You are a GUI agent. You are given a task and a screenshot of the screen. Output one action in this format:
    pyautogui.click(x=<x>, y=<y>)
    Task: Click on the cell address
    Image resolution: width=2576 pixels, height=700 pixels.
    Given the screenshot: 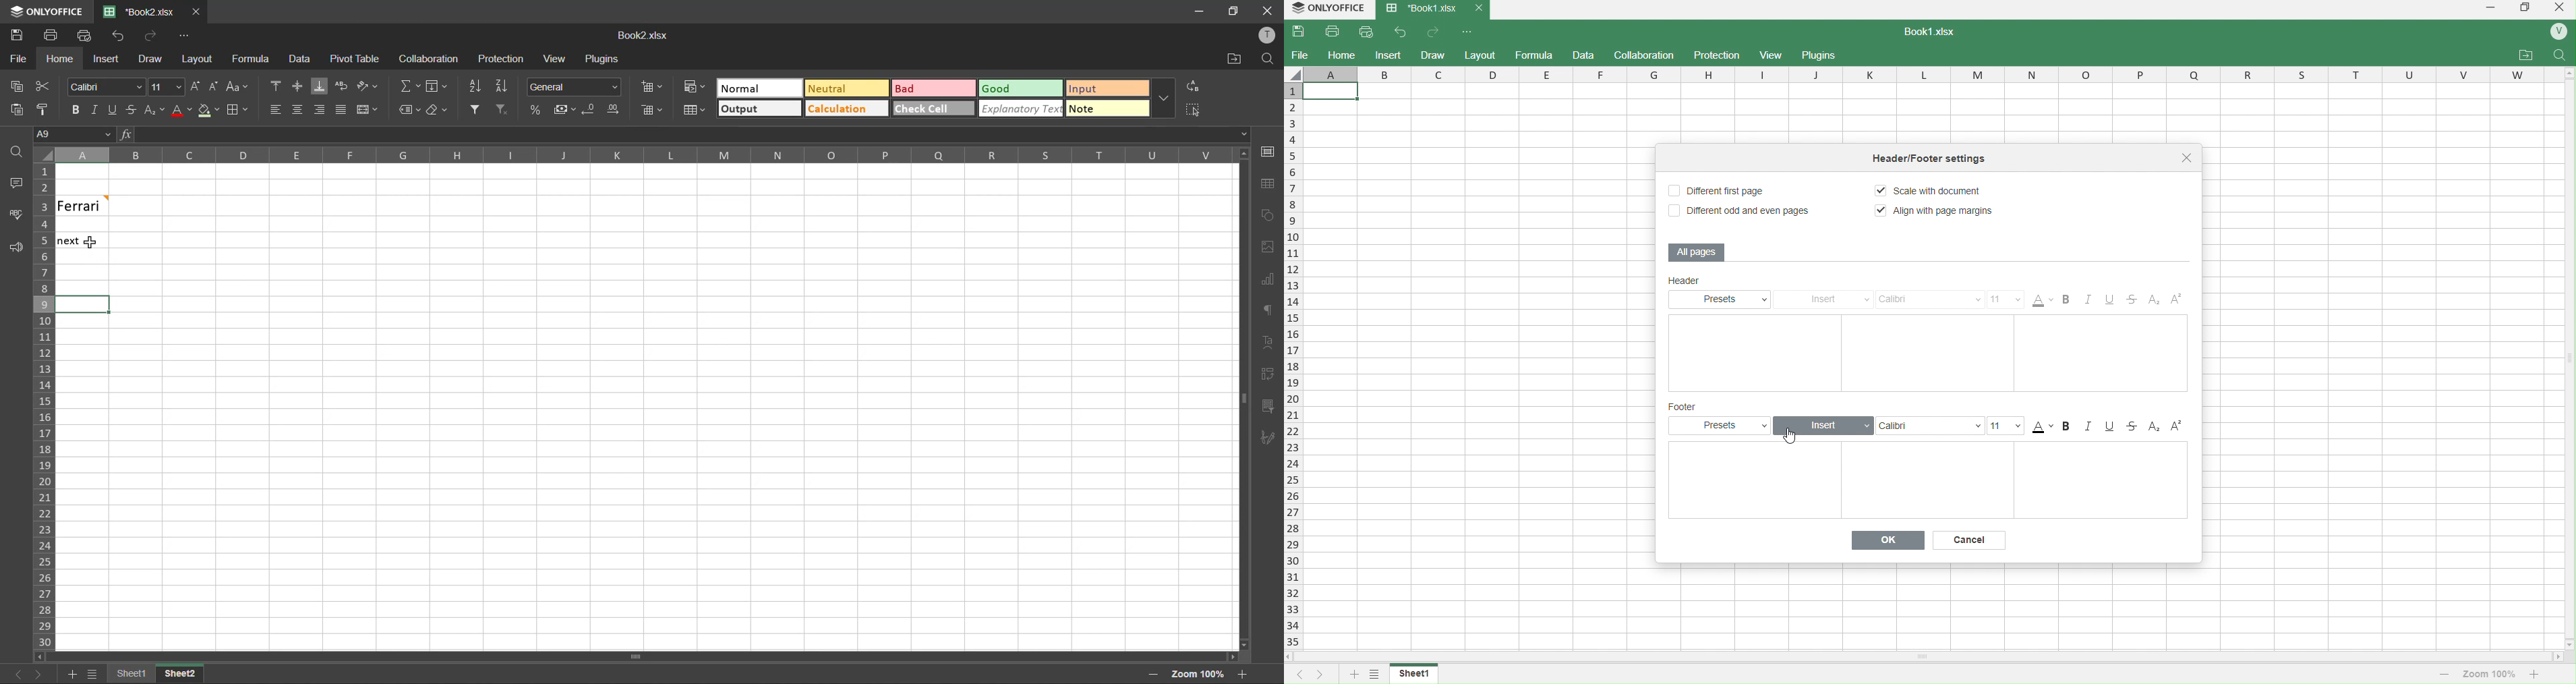 What is the action you would take?
    pyautogui.click(x=73, y=134)
    